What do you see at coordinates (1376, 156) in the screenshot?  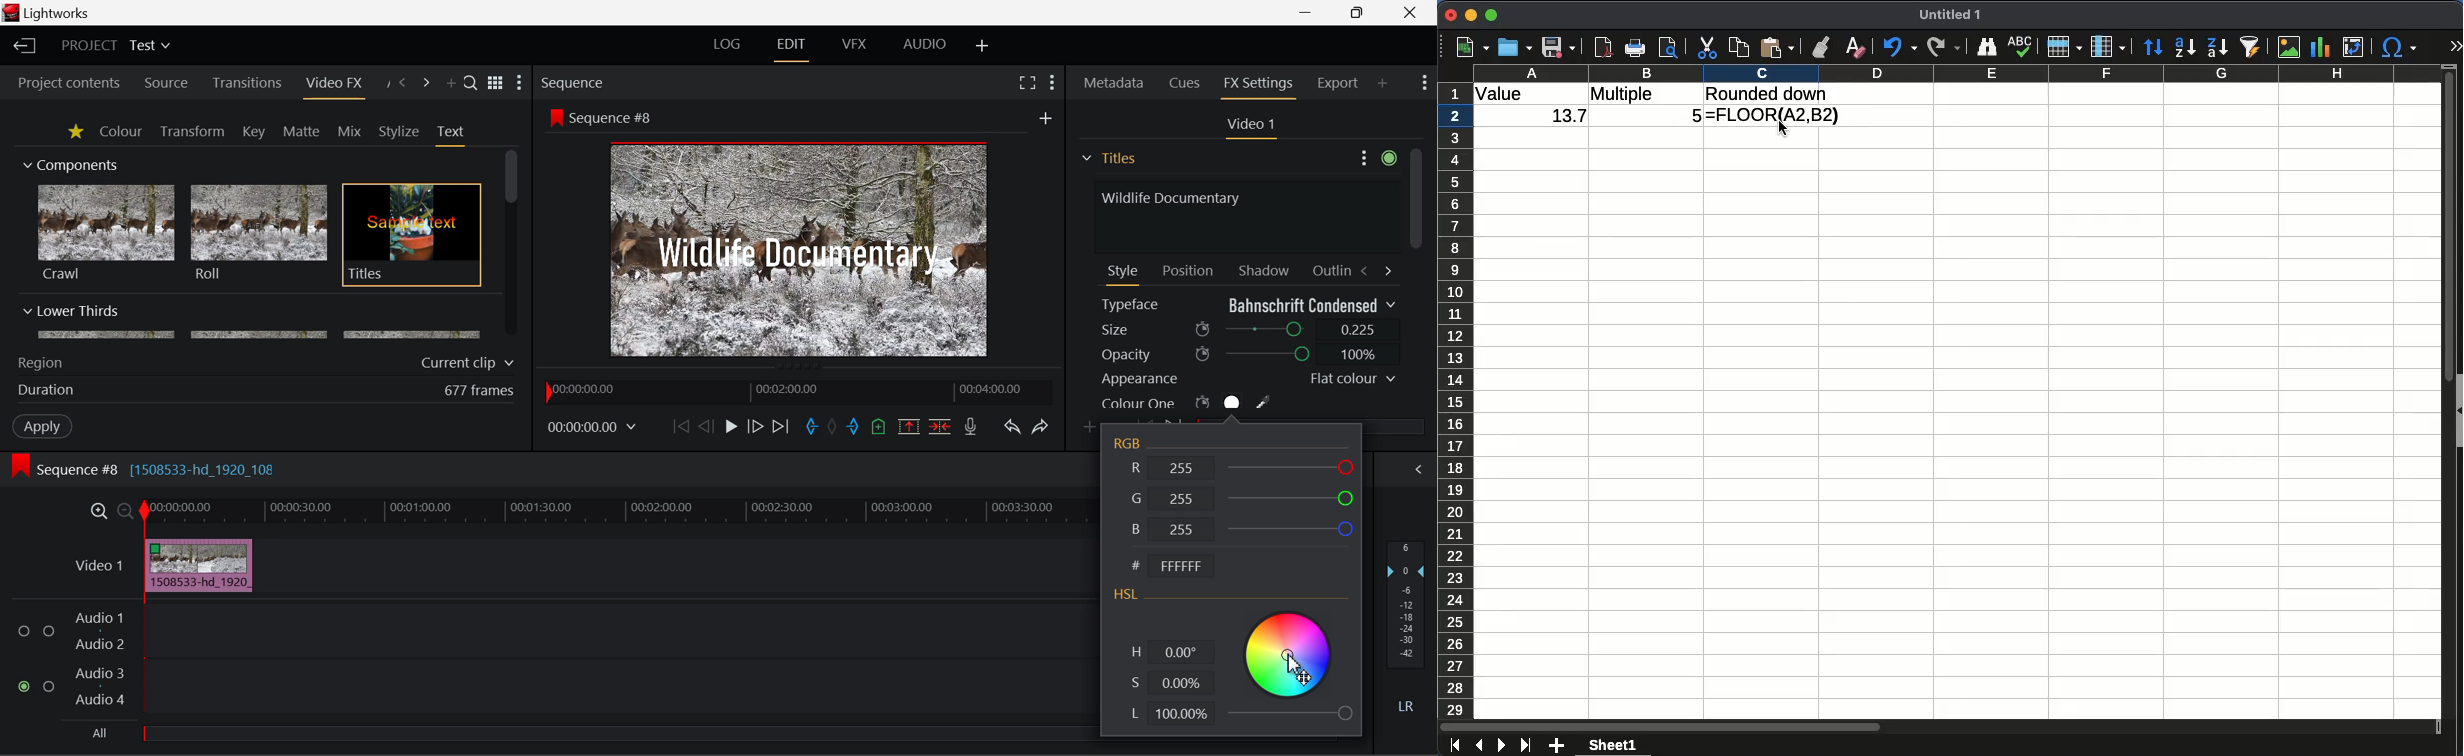 I see `Settings` at bounding box center [1376, 156].